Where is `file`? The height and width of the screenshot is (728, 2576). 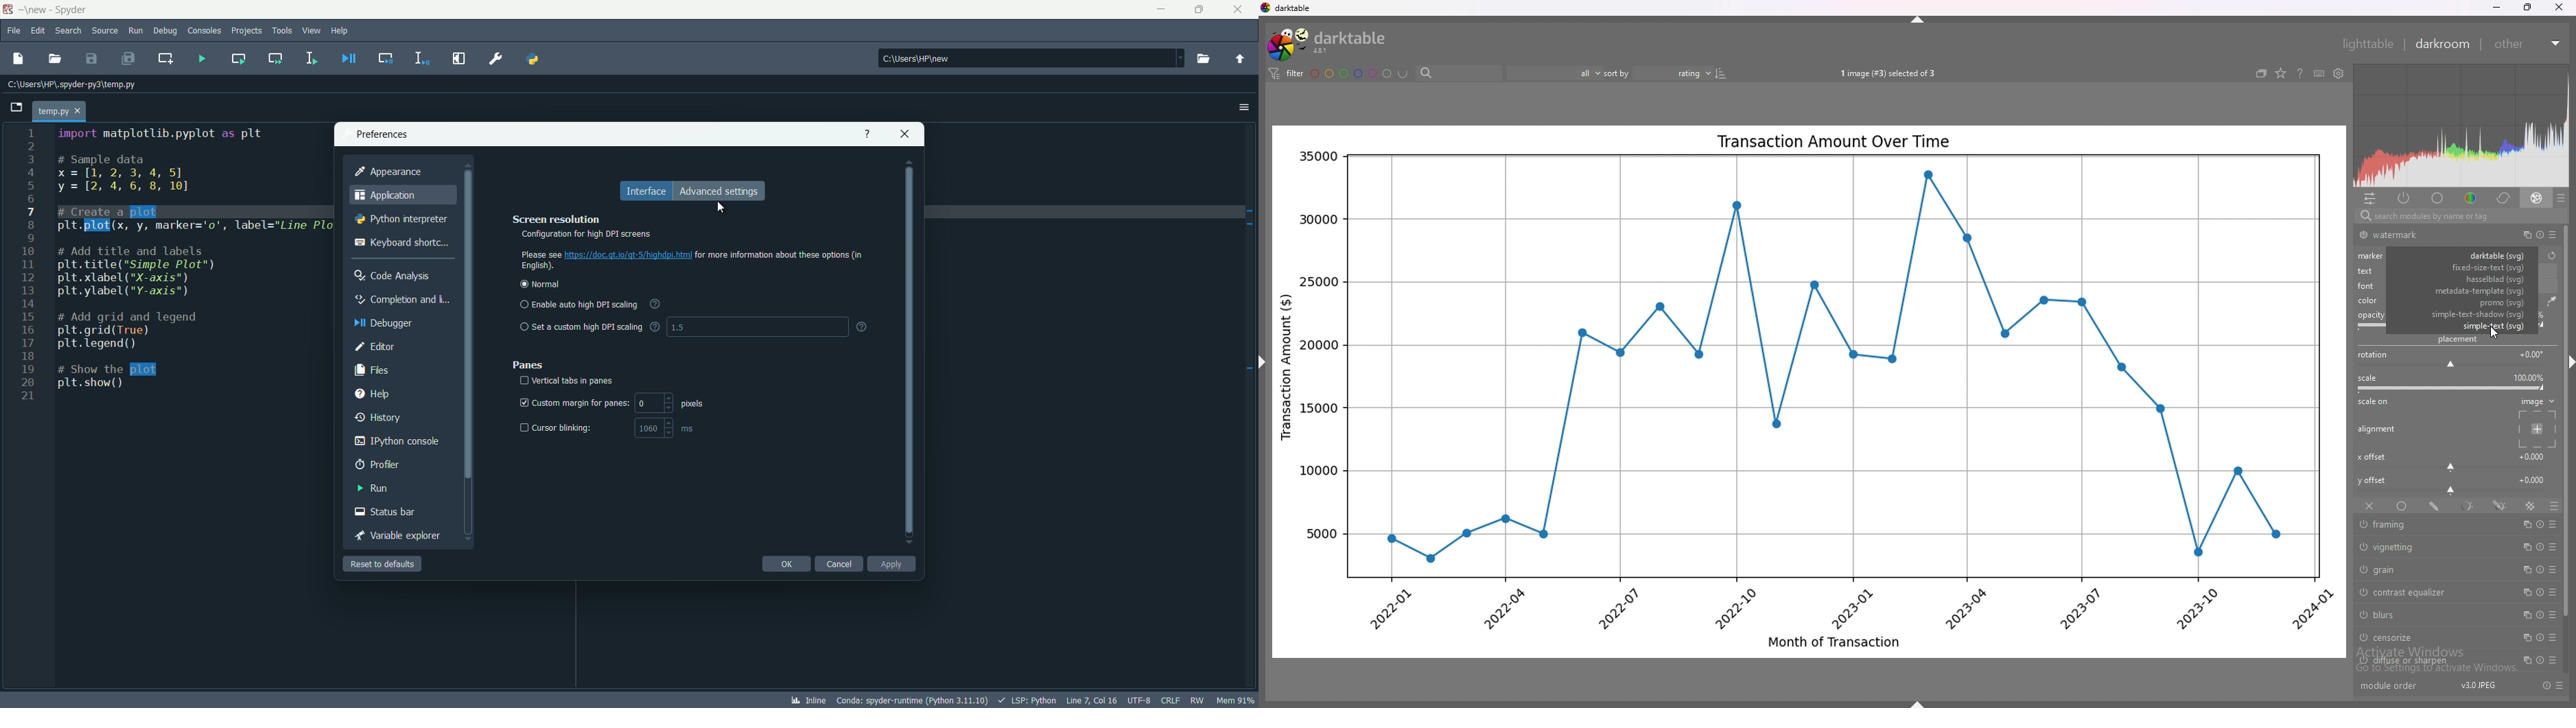
file is located at coordinates (14, 31).